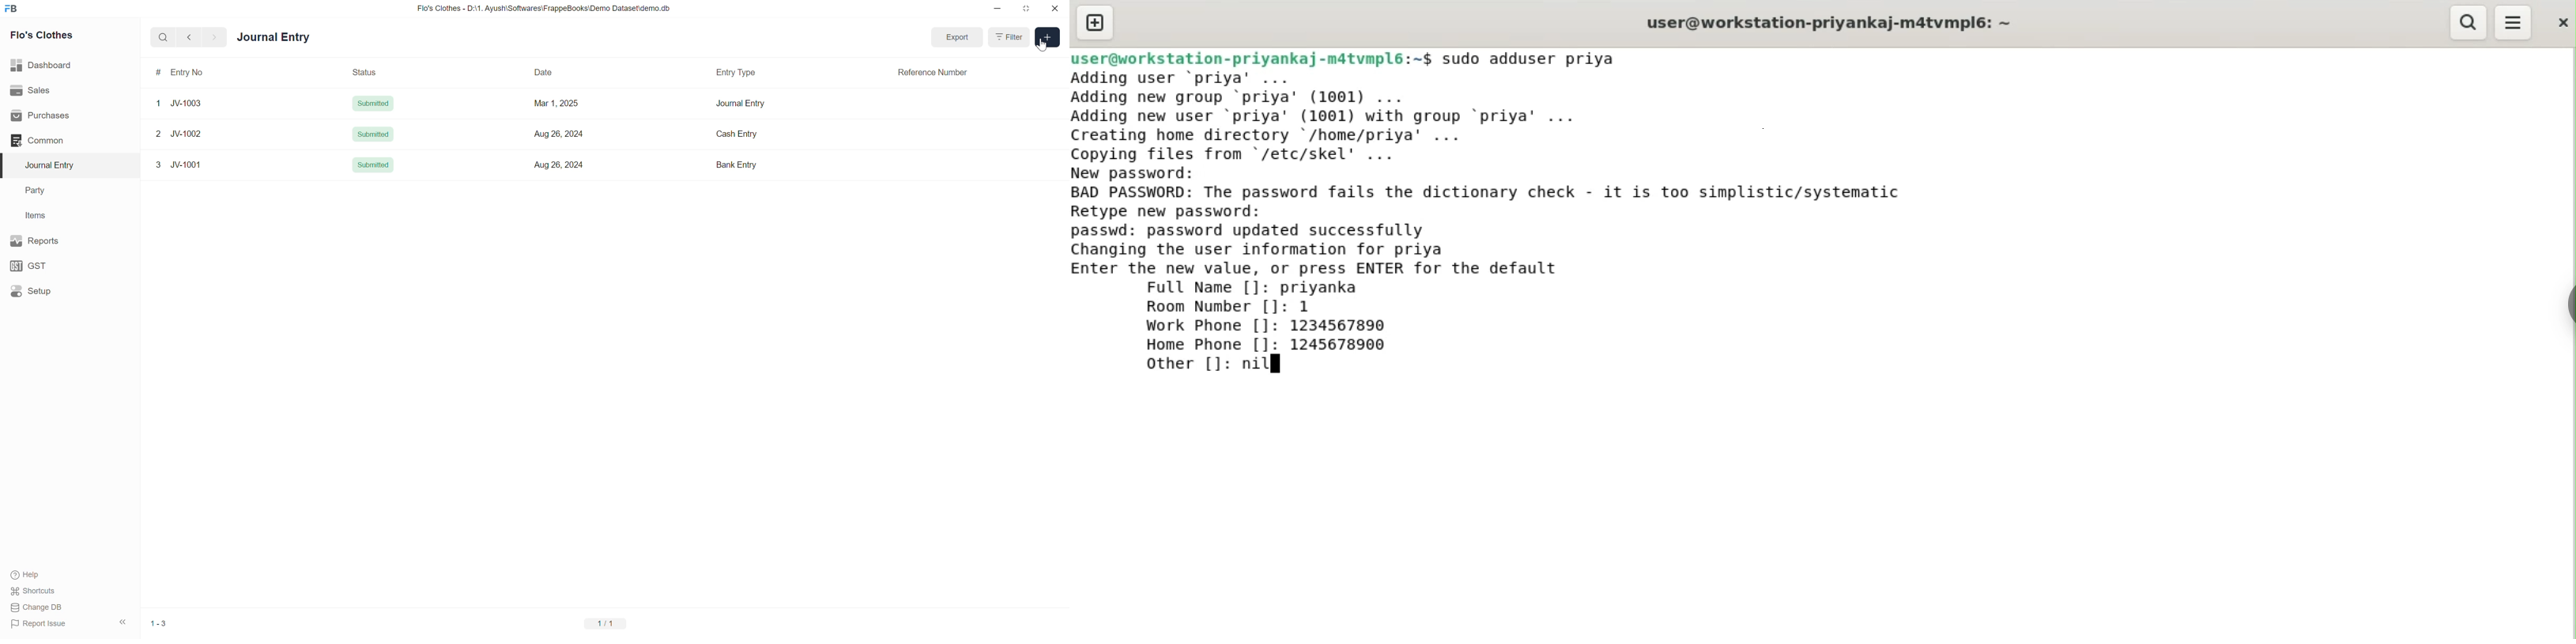 This screenshot has width=2576, height=644. I want to click on Flo's Clothes, so click(43, 35).